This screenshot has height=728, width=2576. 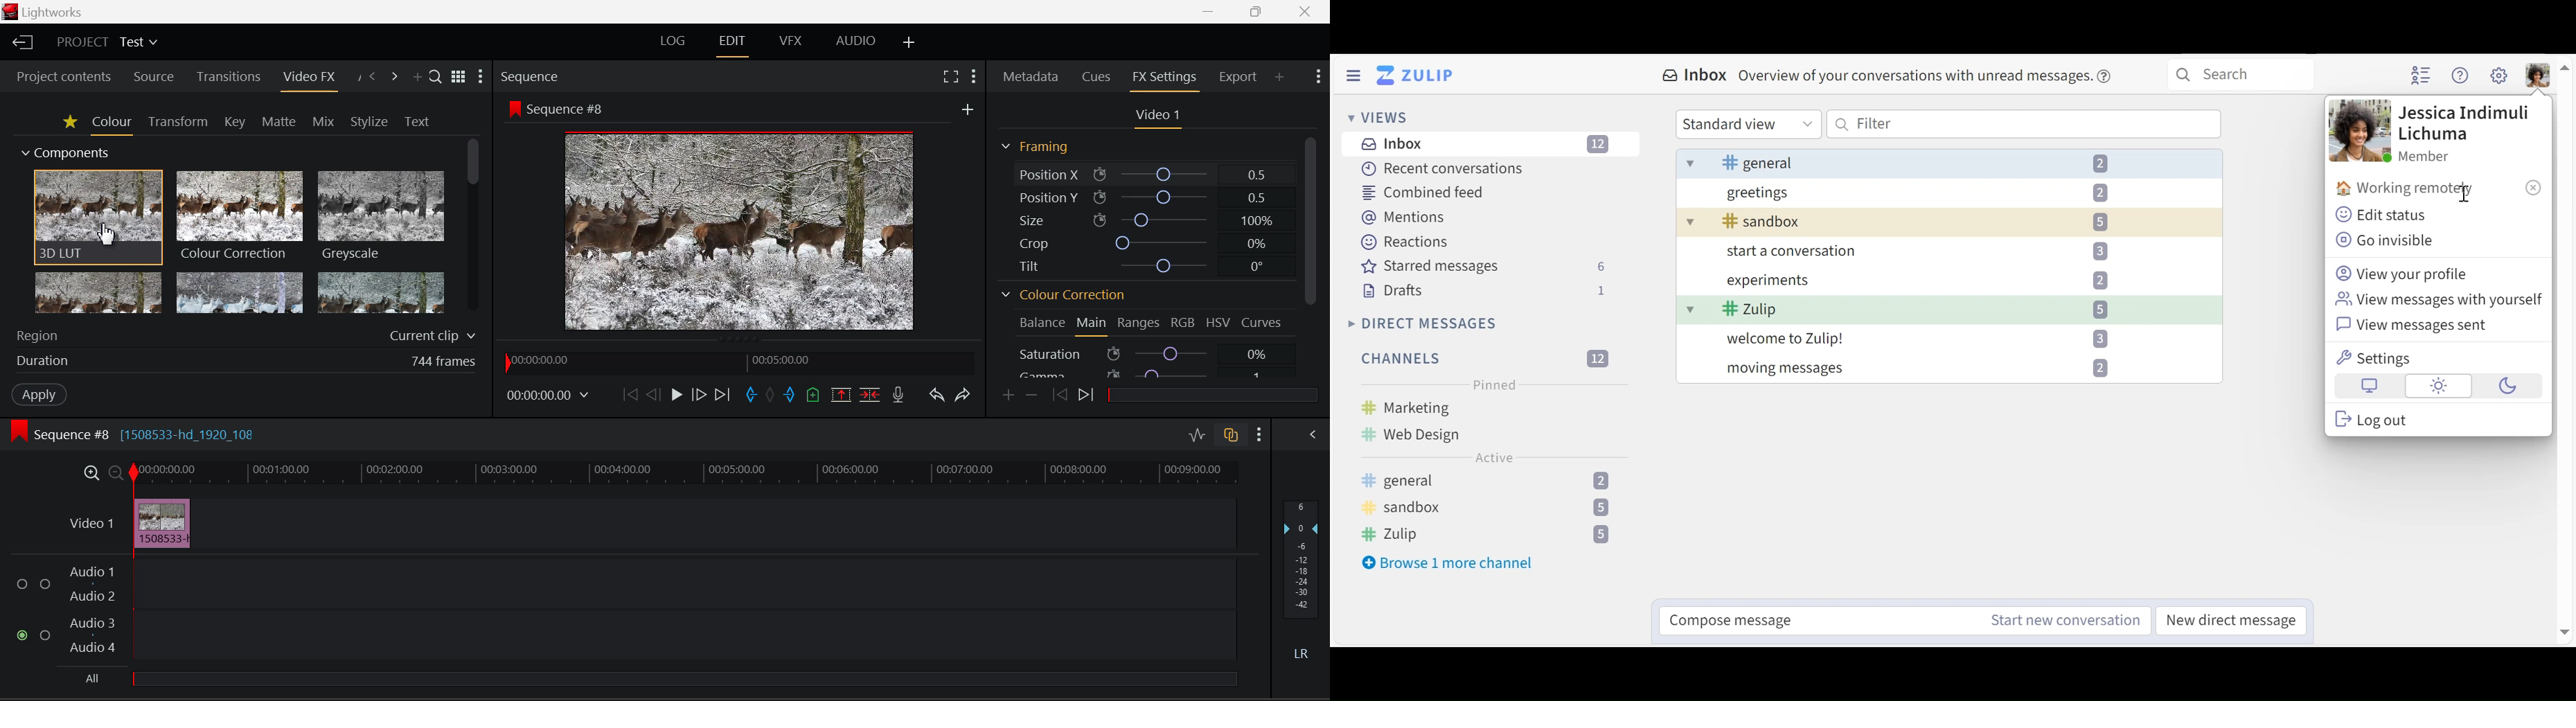 What do you see at coordinates (162, 522) in the screenshot?
I see `Clip Inserted` at bounding box center [162, 522].